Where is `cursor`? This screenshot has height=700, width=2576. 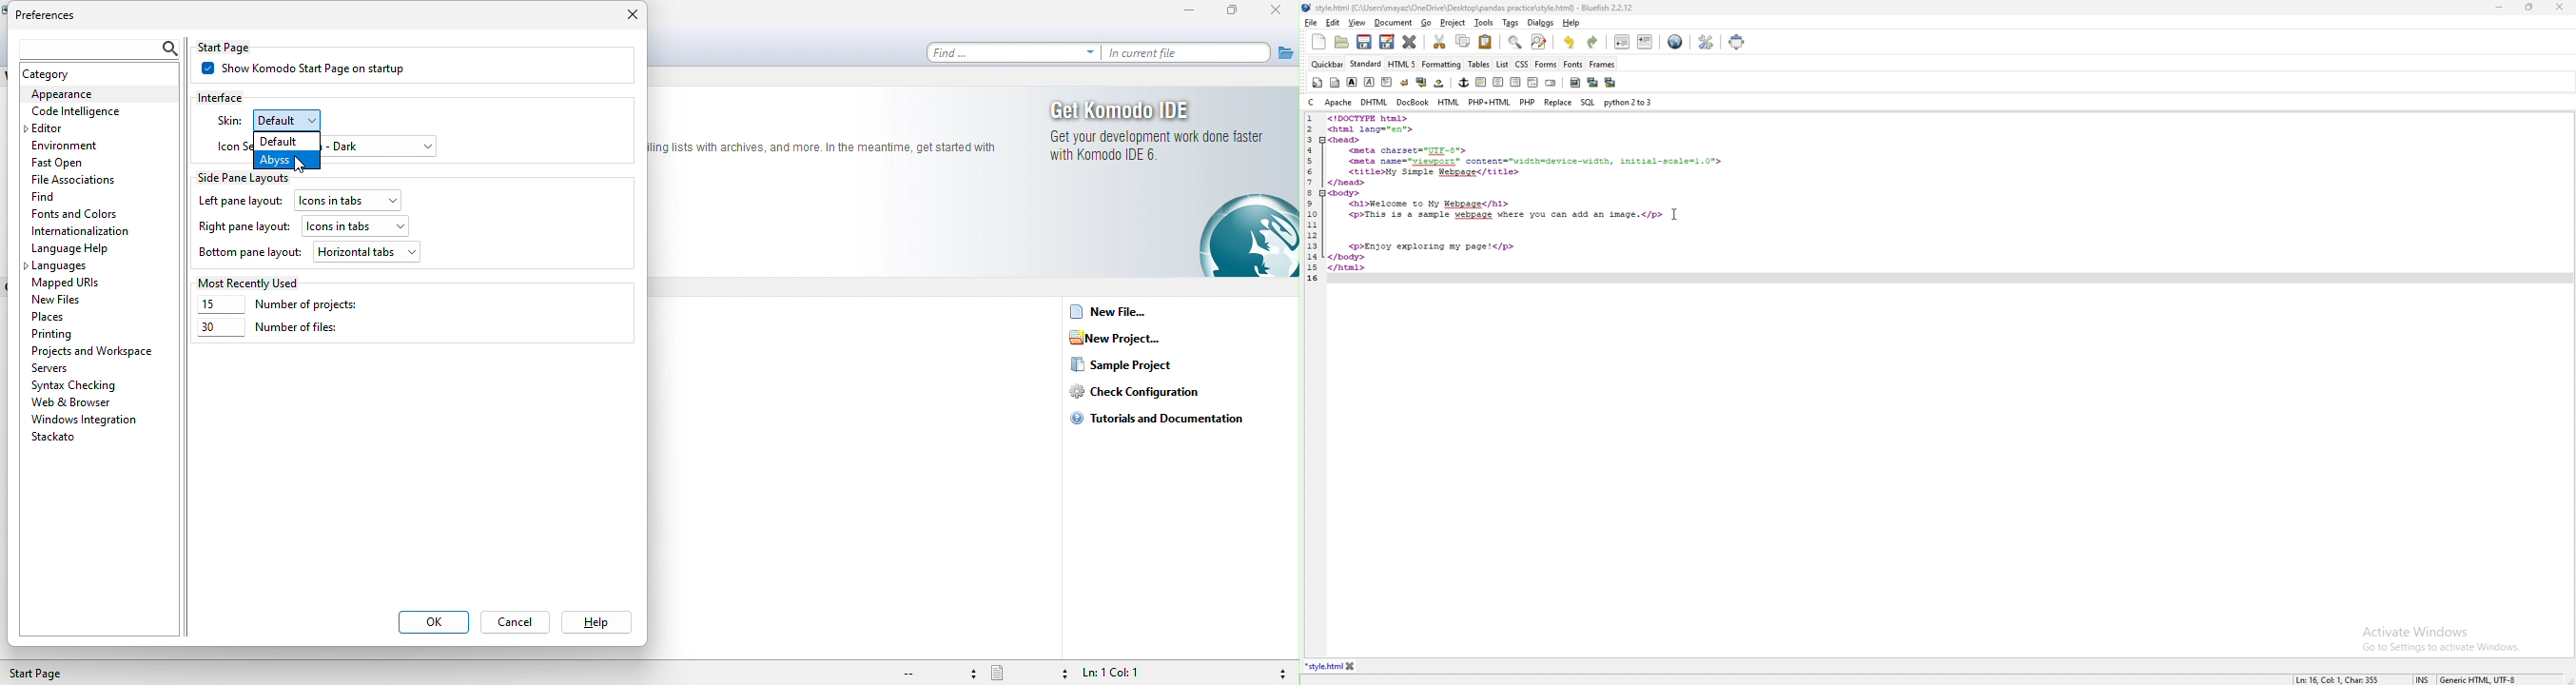 cursor is located at coordinates (1674, 214).